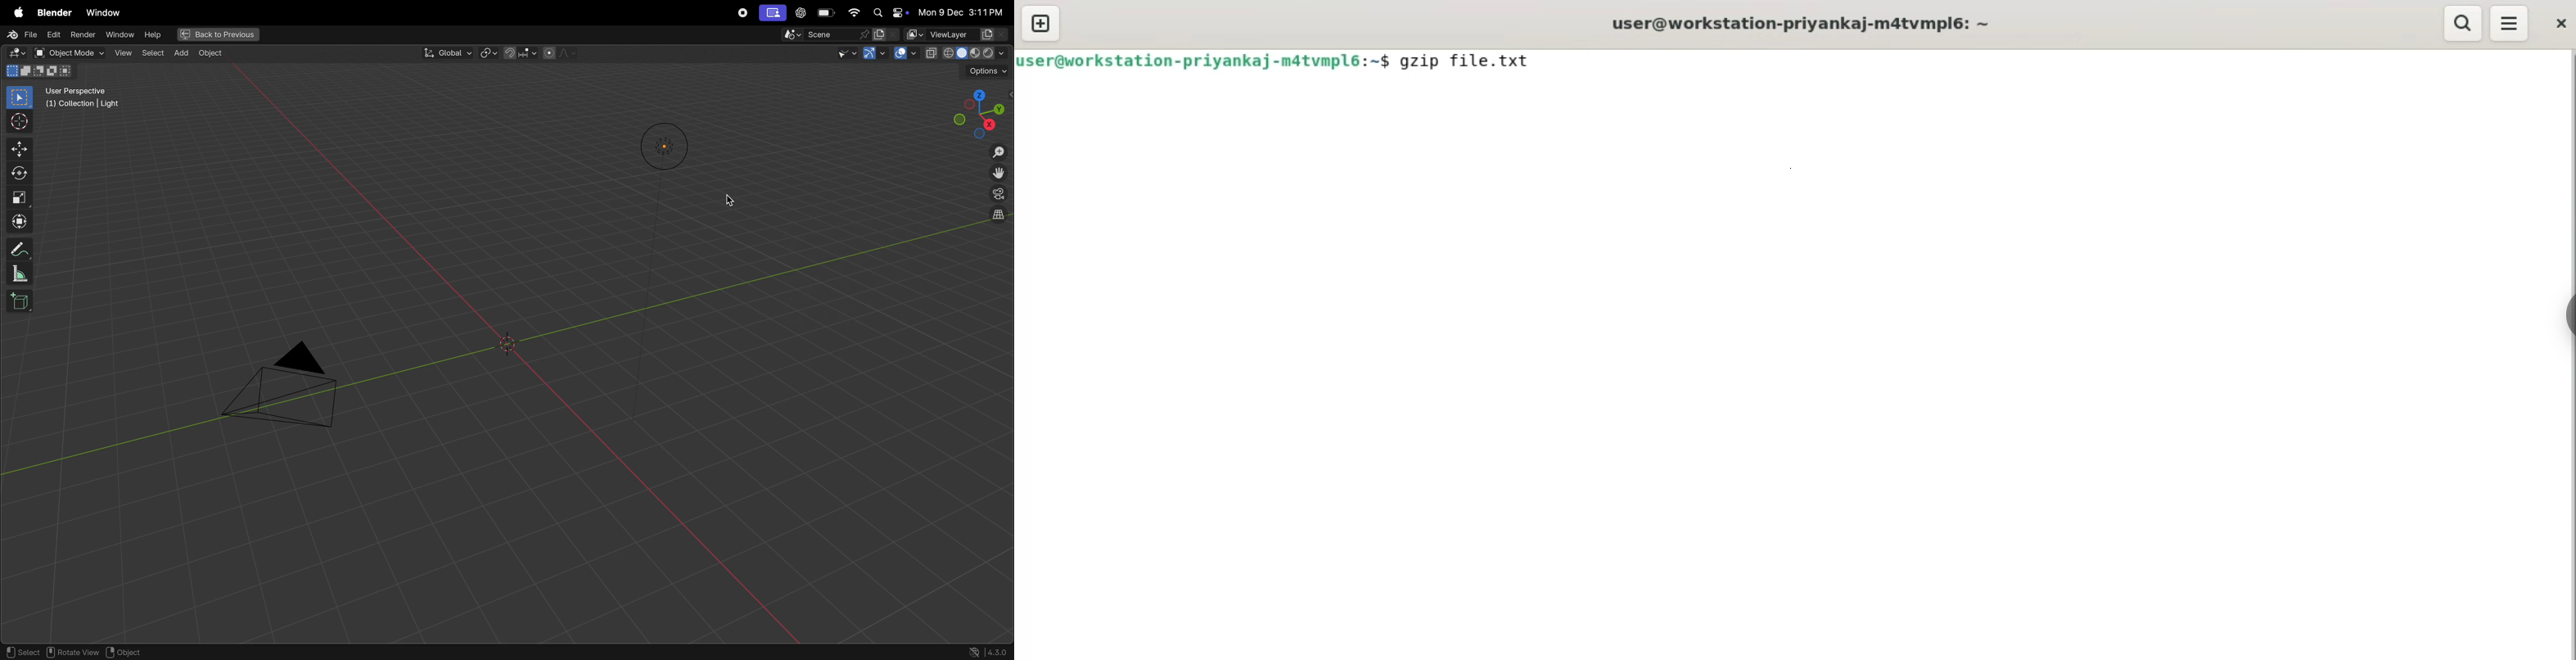  Describe the element at coordinates (734, 198) in the screenshot. I see `curosor` at that location.